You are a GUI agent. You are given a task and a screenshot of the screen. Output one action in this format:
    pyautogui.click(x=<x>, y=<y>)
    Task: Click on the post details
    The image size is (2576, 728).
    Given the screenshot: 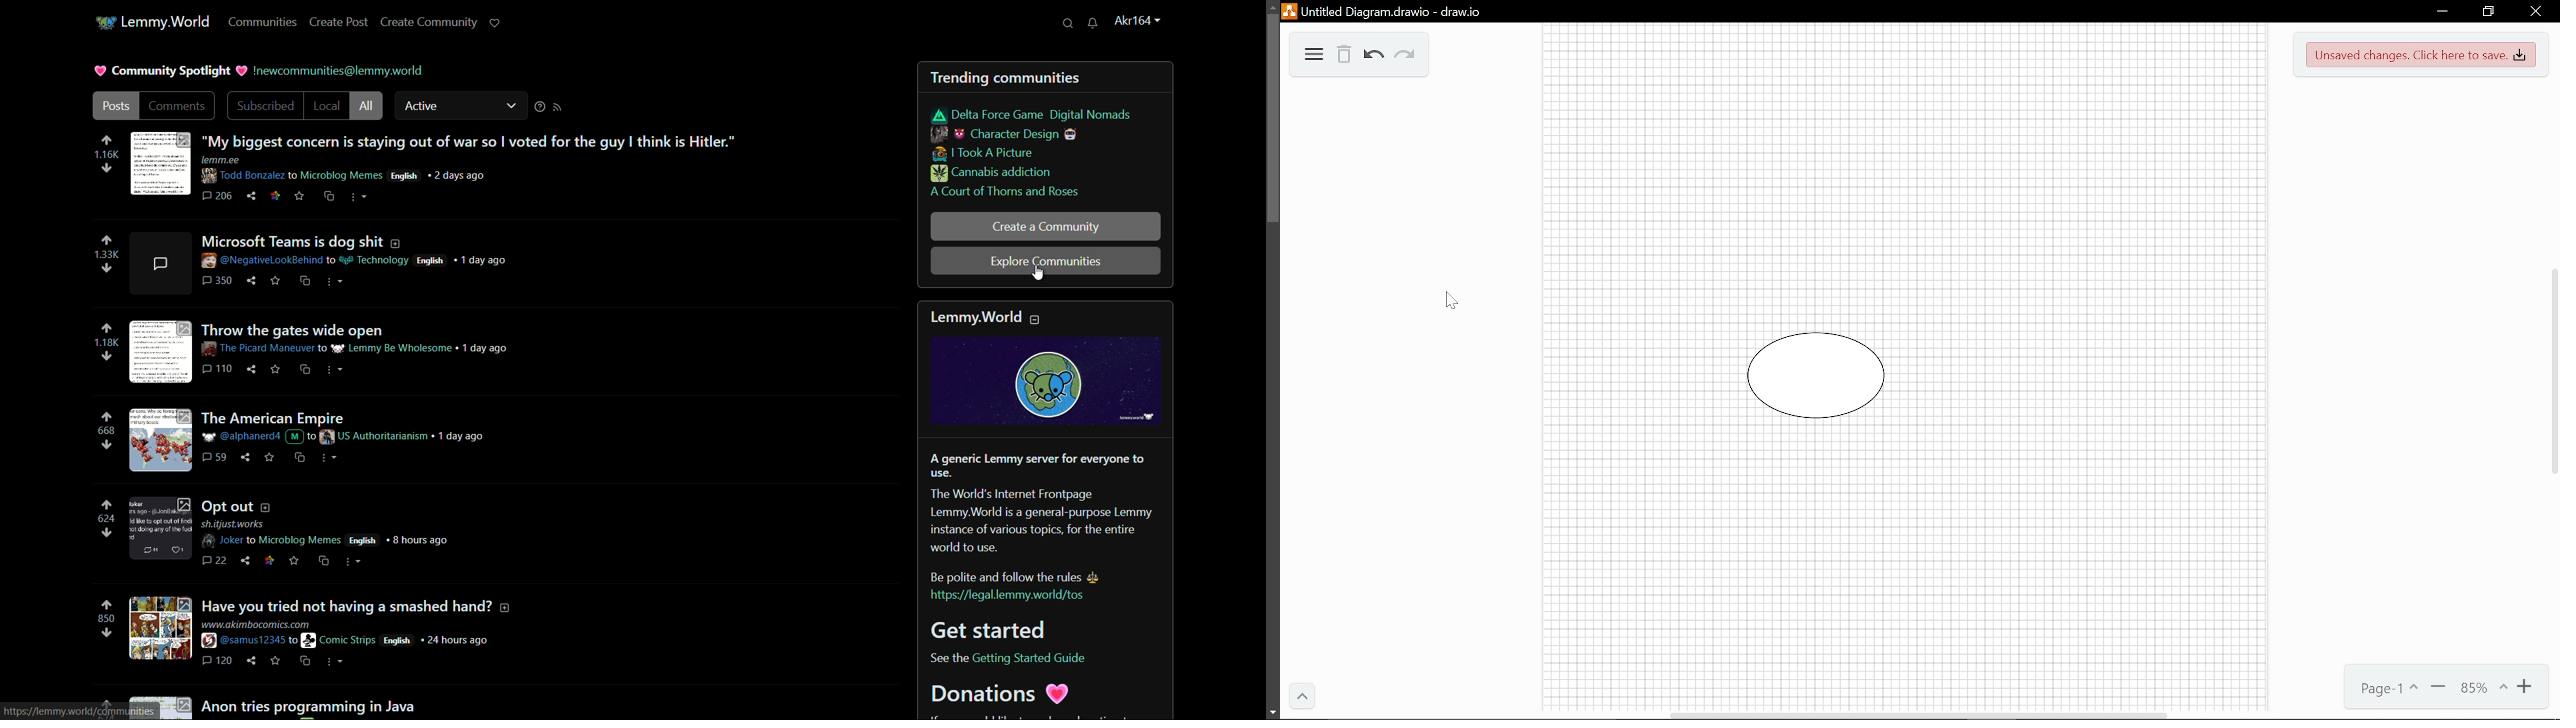 What is the action you would take?
    pyautogui.click(x=366, y=349)
    